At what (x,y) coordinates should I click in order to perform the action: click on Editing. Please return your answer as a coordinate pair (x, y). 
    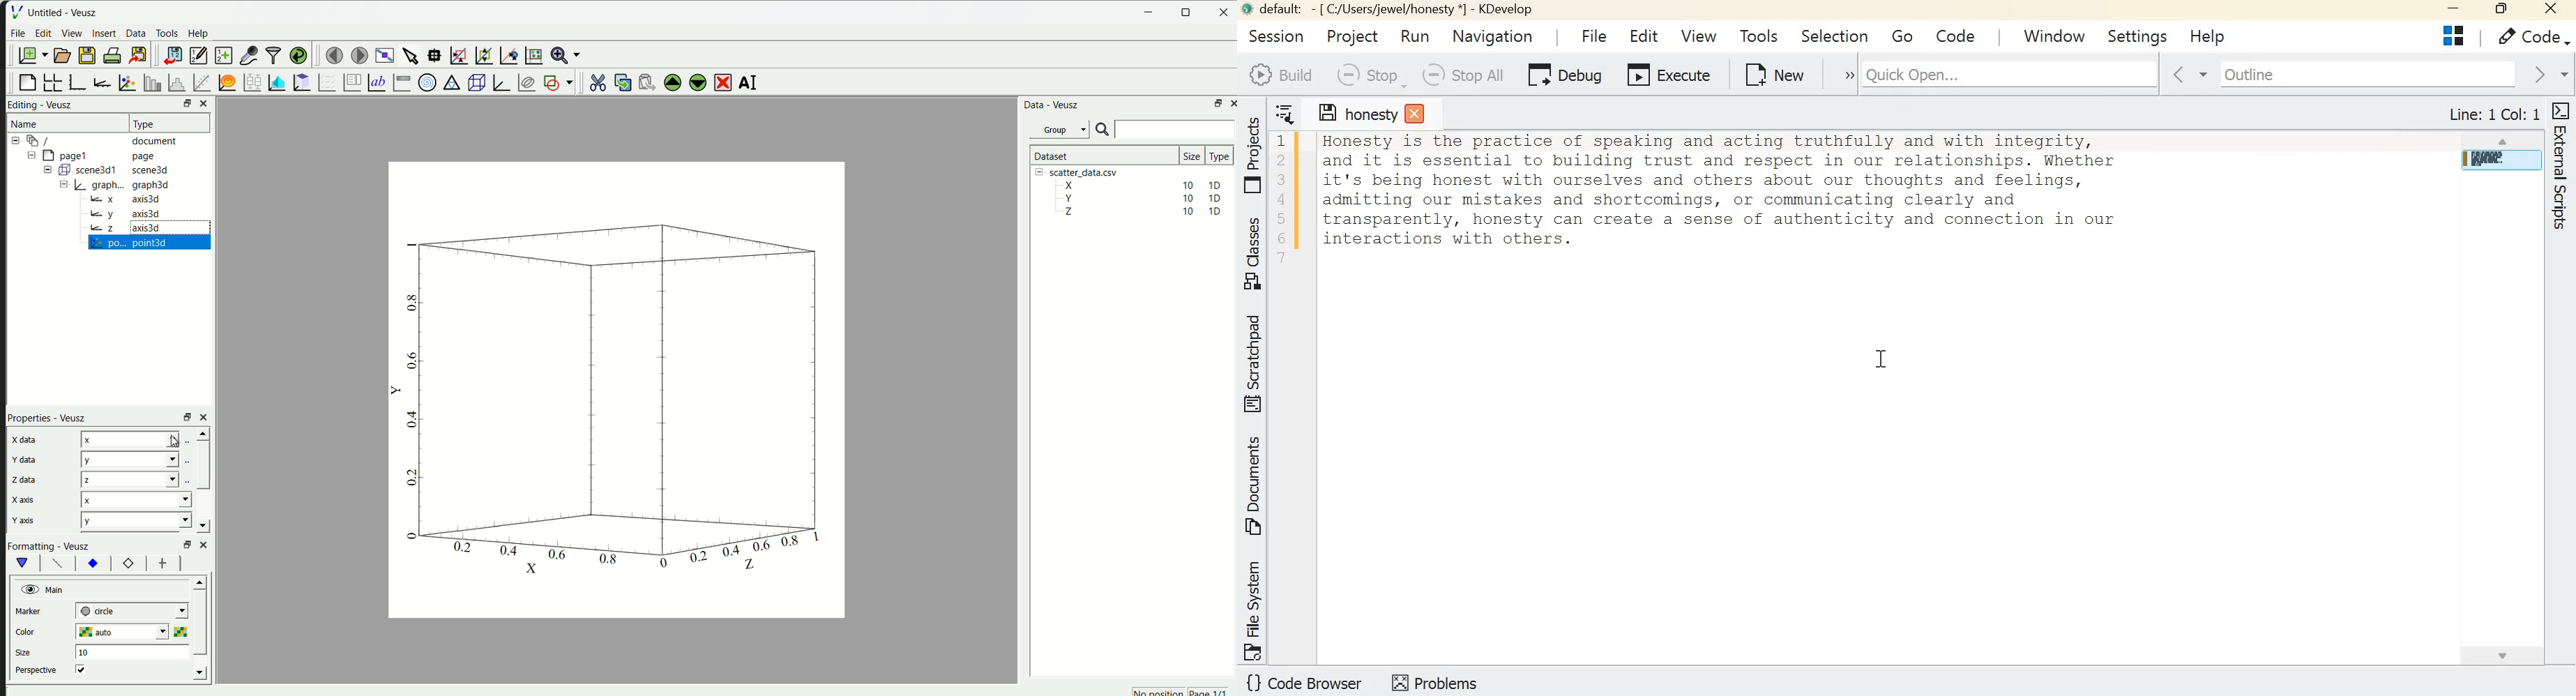
    Looking at the image, I should click on (23, 104).